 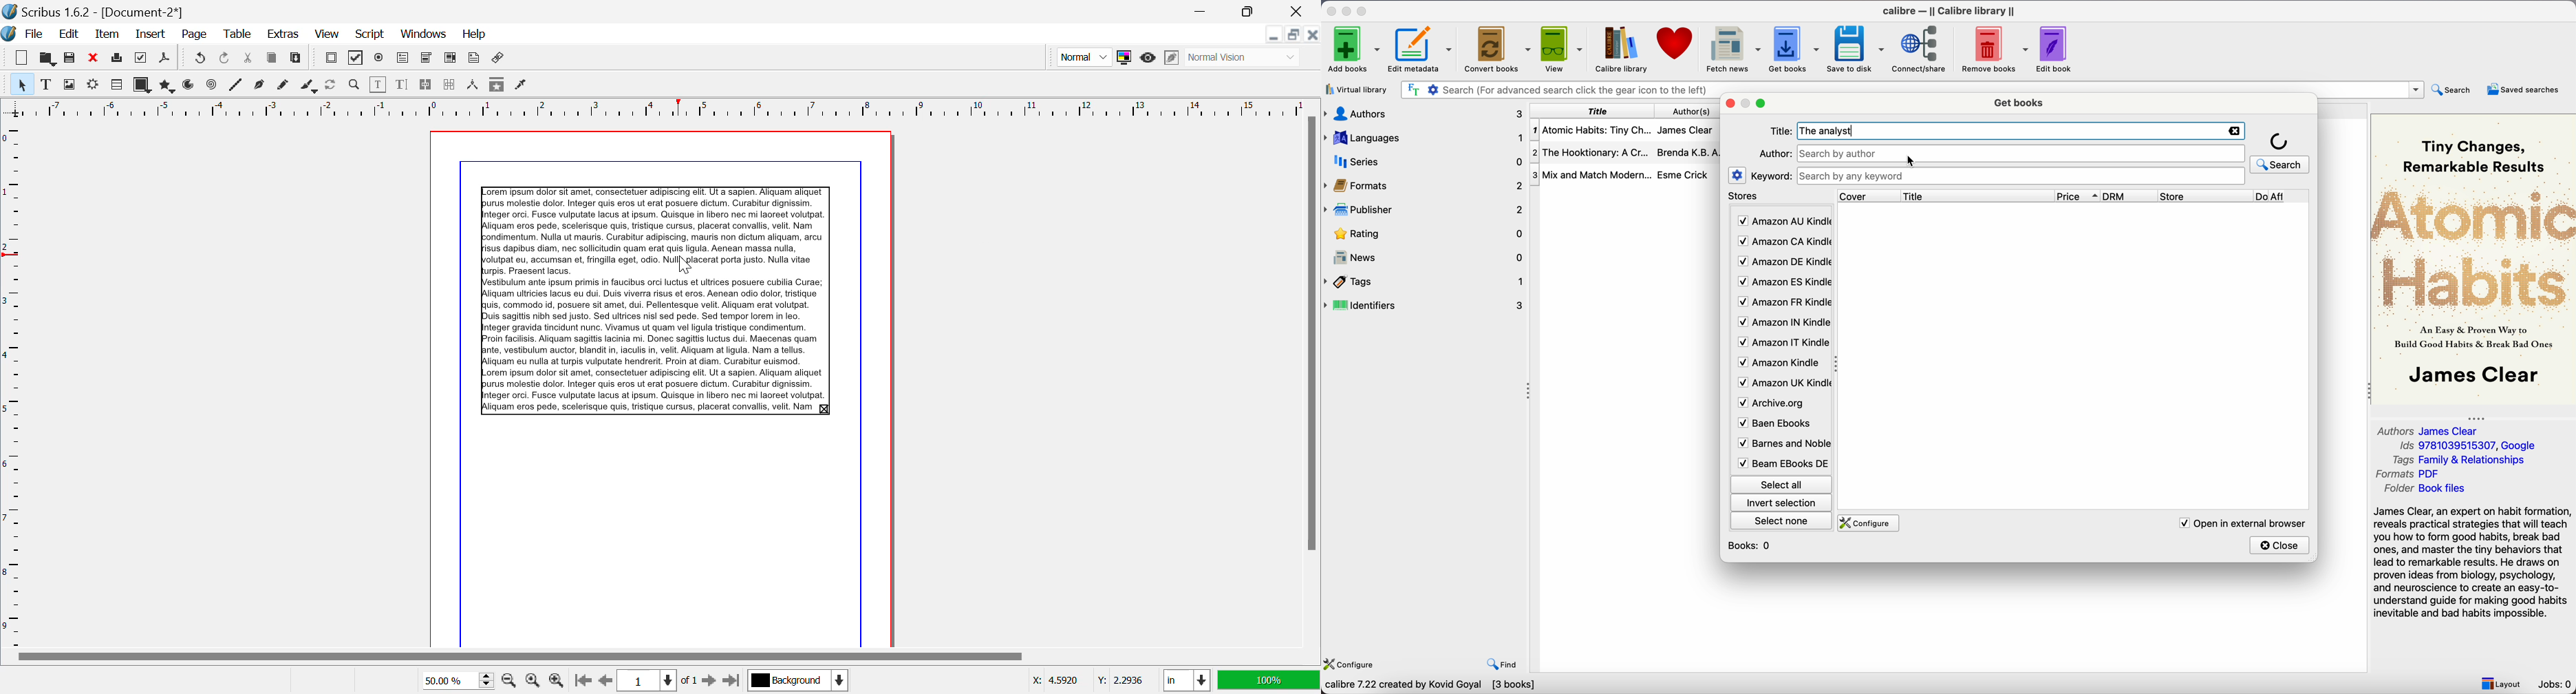 I want to click on Beam Ebooks DE, so click(x=1781, y=464).